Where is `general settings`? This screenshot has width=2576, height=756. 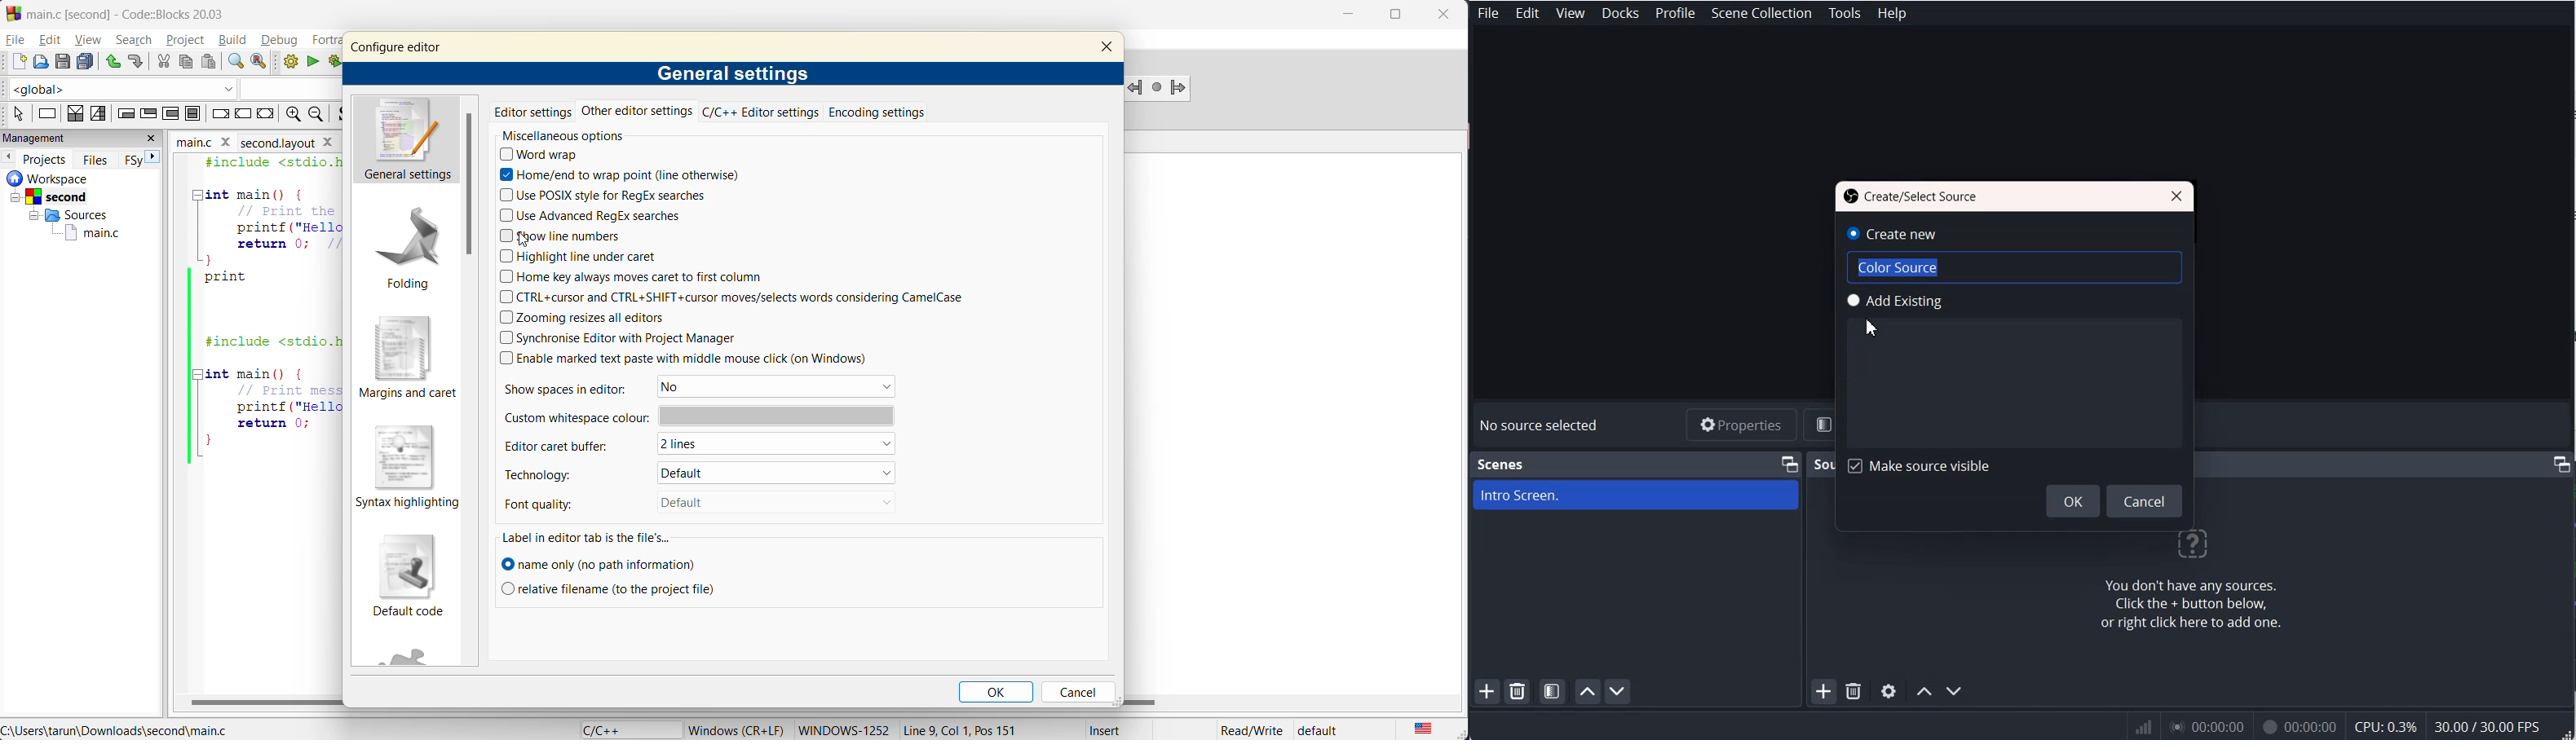
general settings is located at coordinates (731, 75).